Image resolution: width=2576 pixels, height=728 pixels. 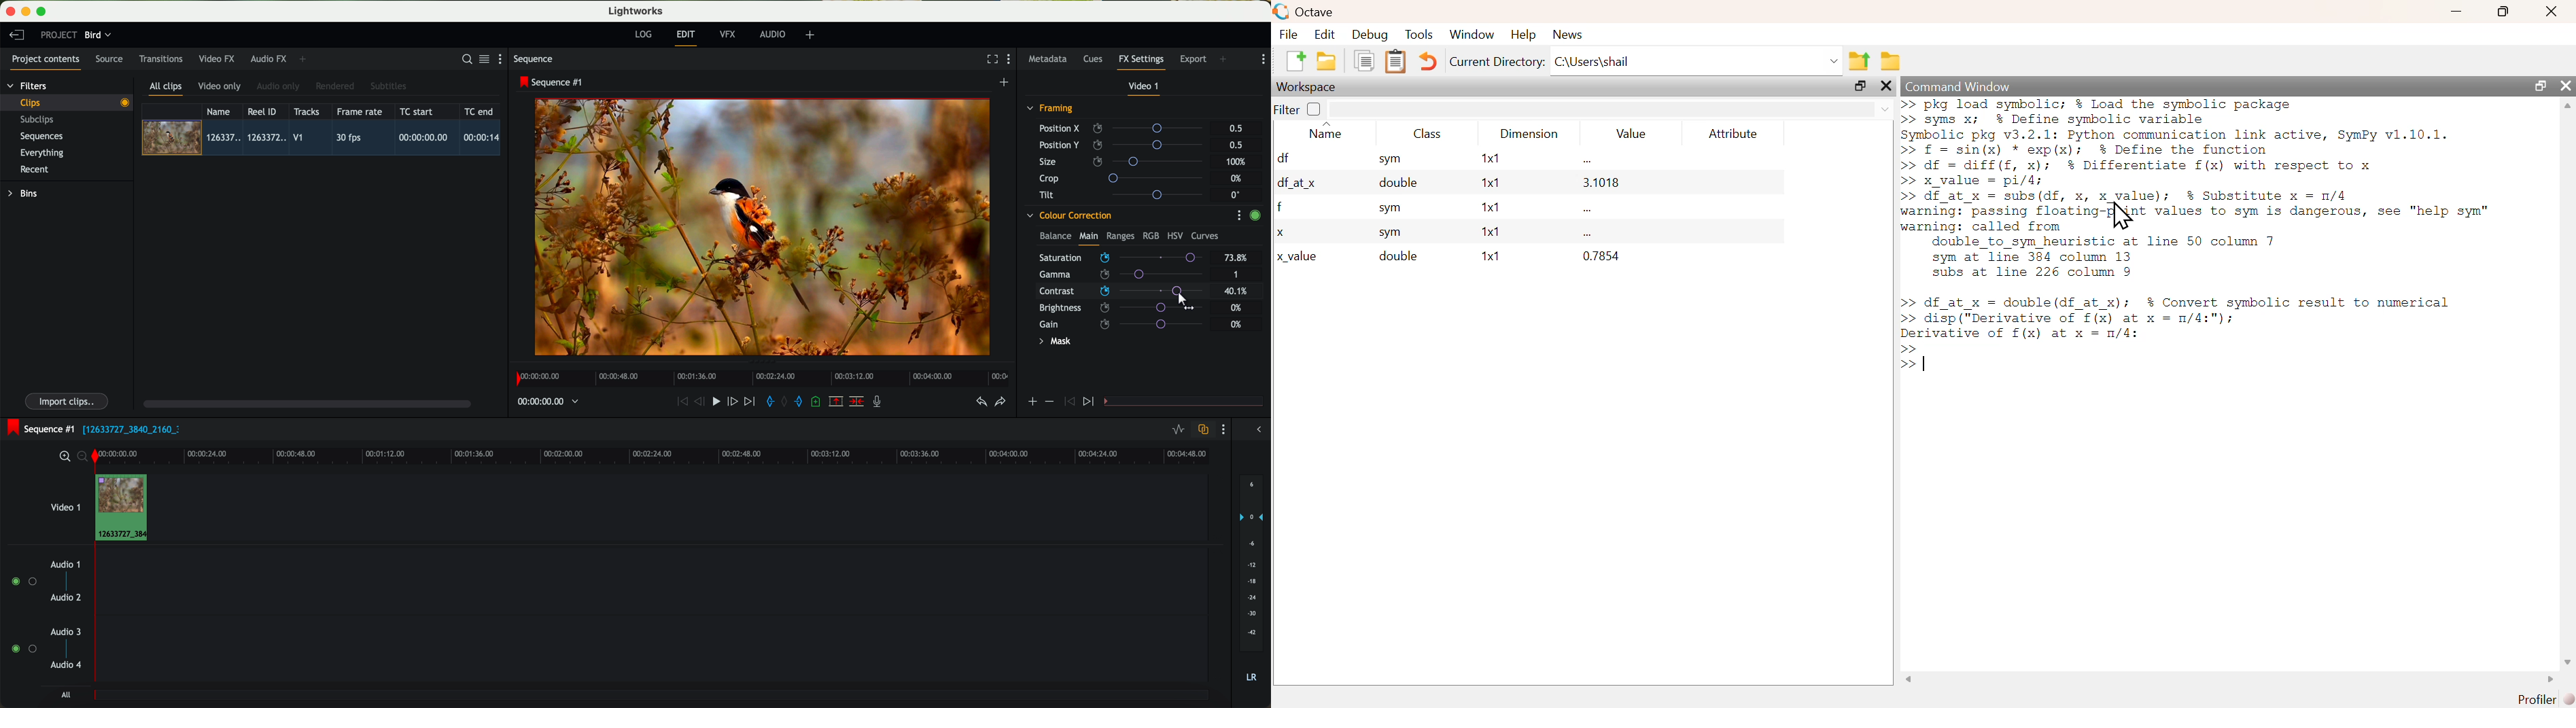 What do you see at coordinates (734, 402) in the screenshot?
I see `nudge one frame foward` at bounding box center [734, 402].